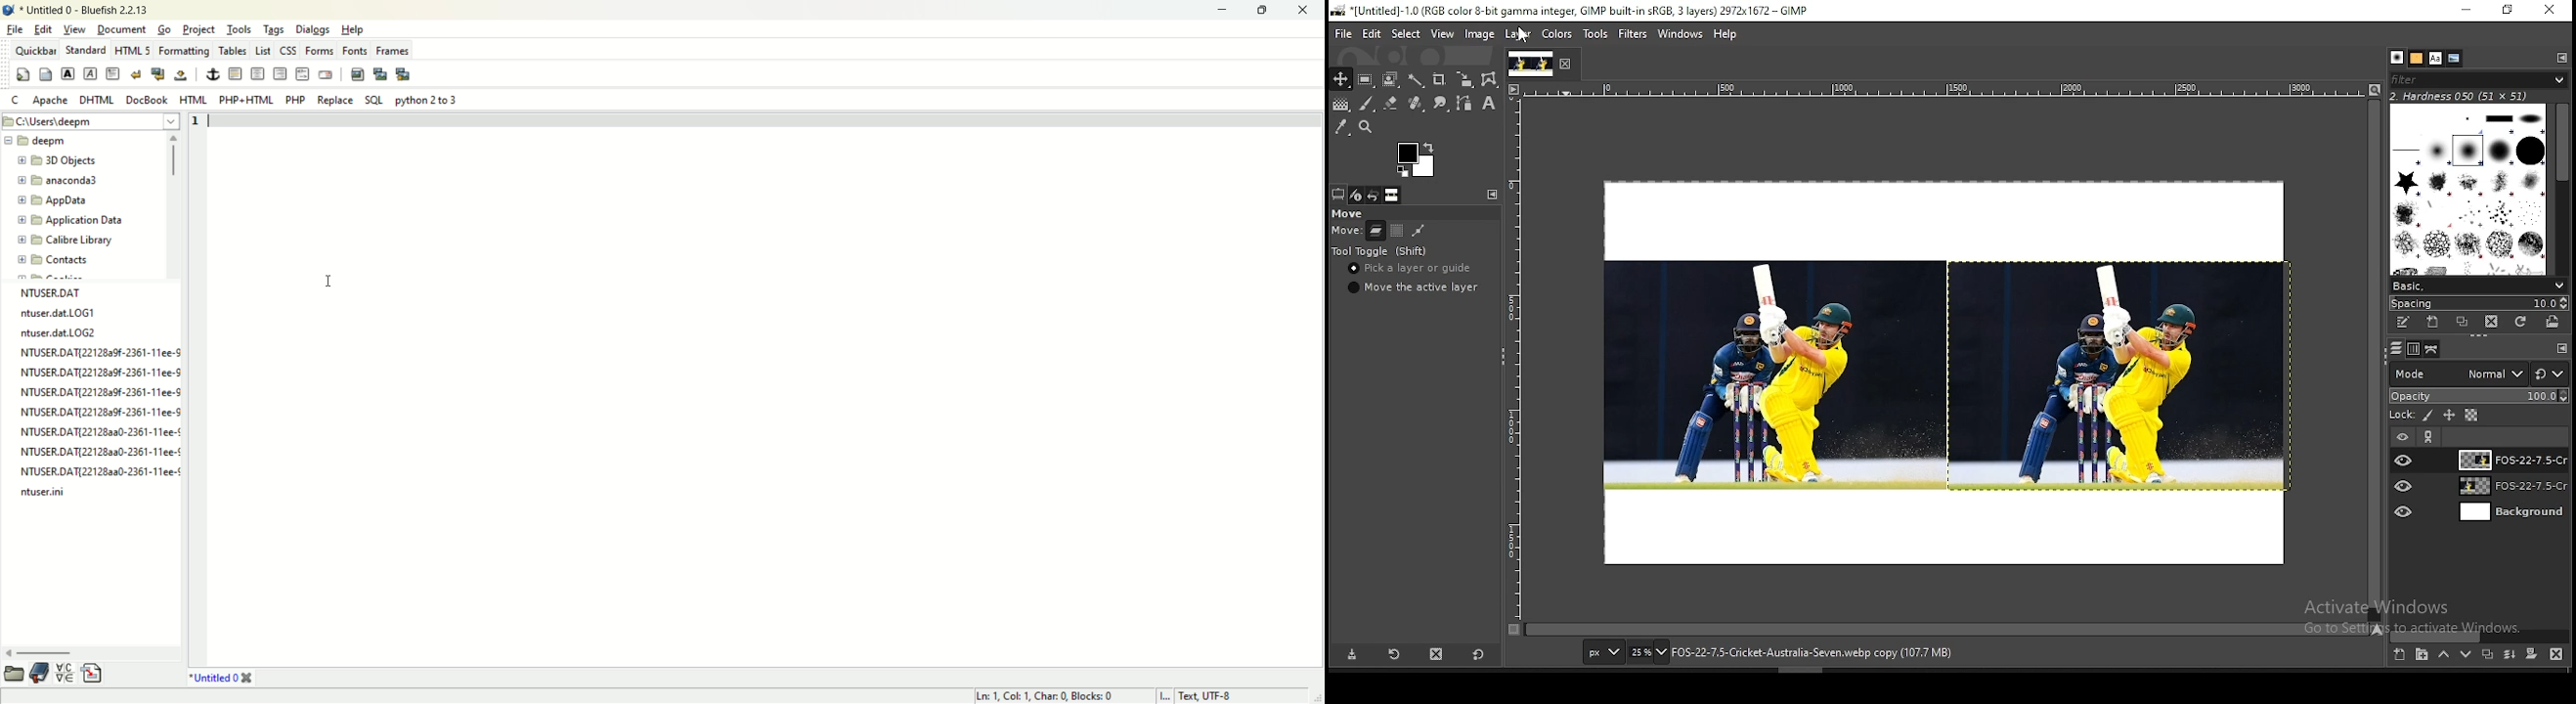  I want to click on anchor, so click(213, 75).